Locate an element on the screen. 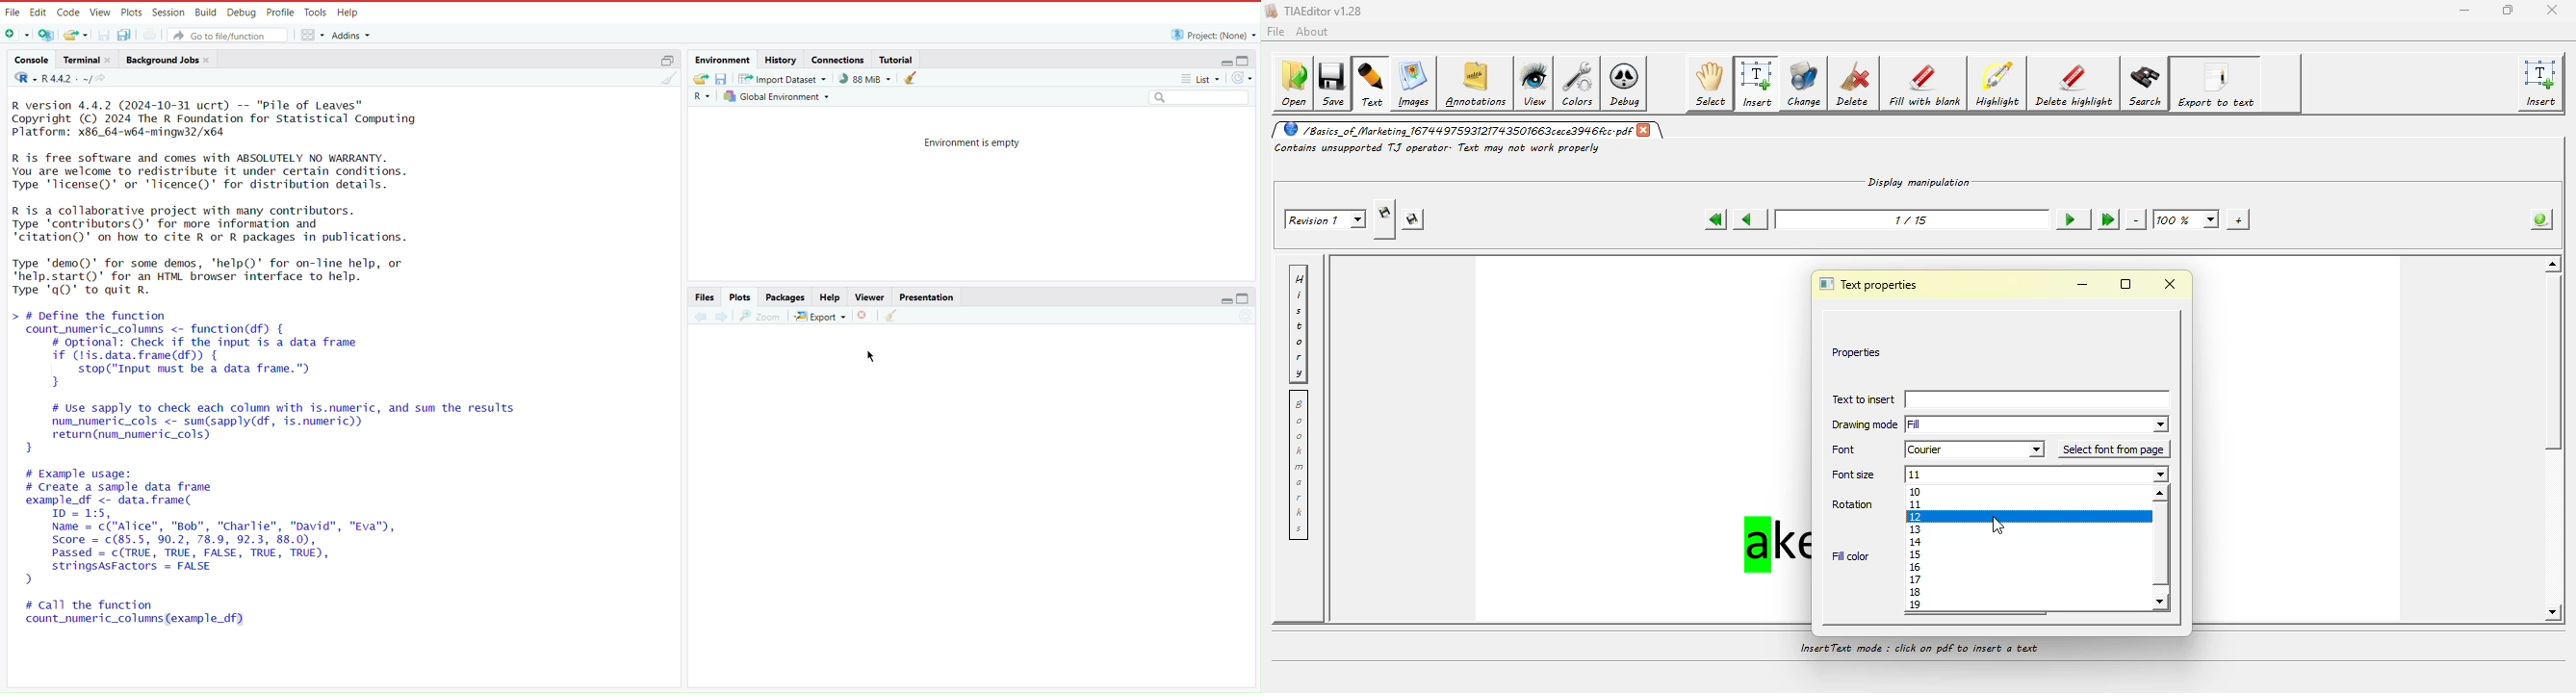  Presentation is located at coordinates (927, 296).